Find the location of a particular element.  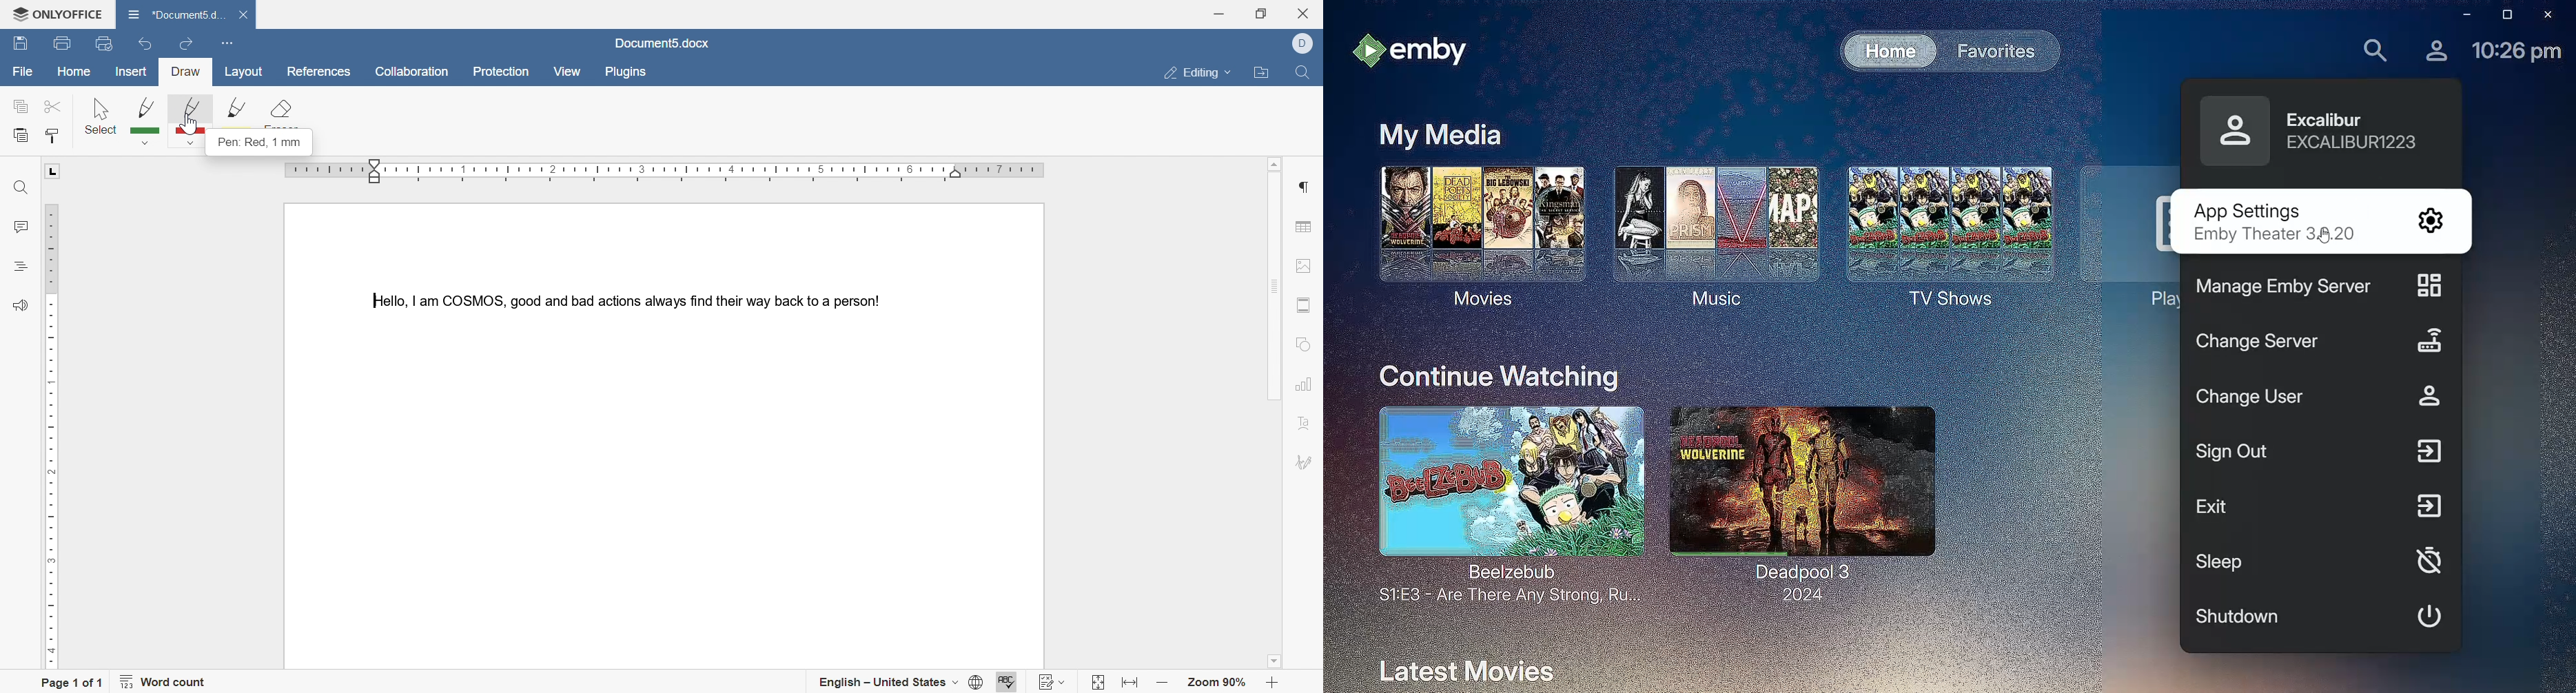

green pen  is located at coordinates (147, 120).